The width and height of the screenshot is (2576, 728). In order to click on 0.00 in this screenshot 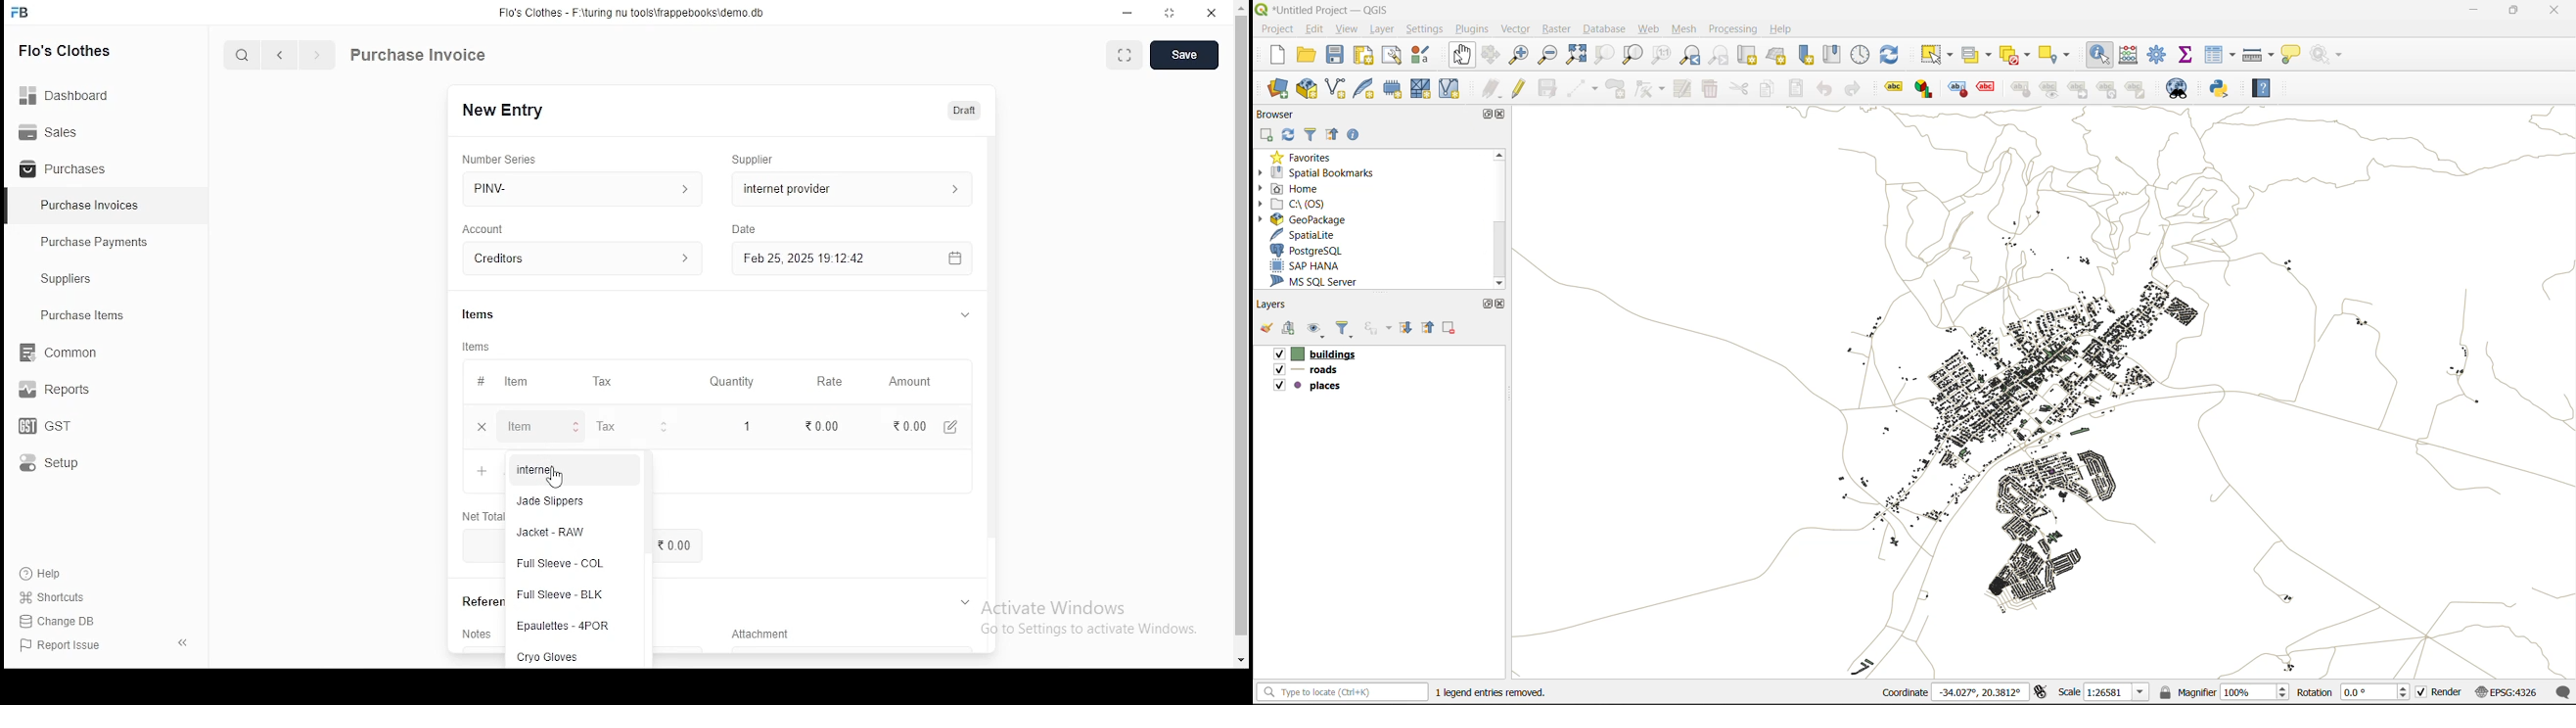, I will do `click(903, 426)`.